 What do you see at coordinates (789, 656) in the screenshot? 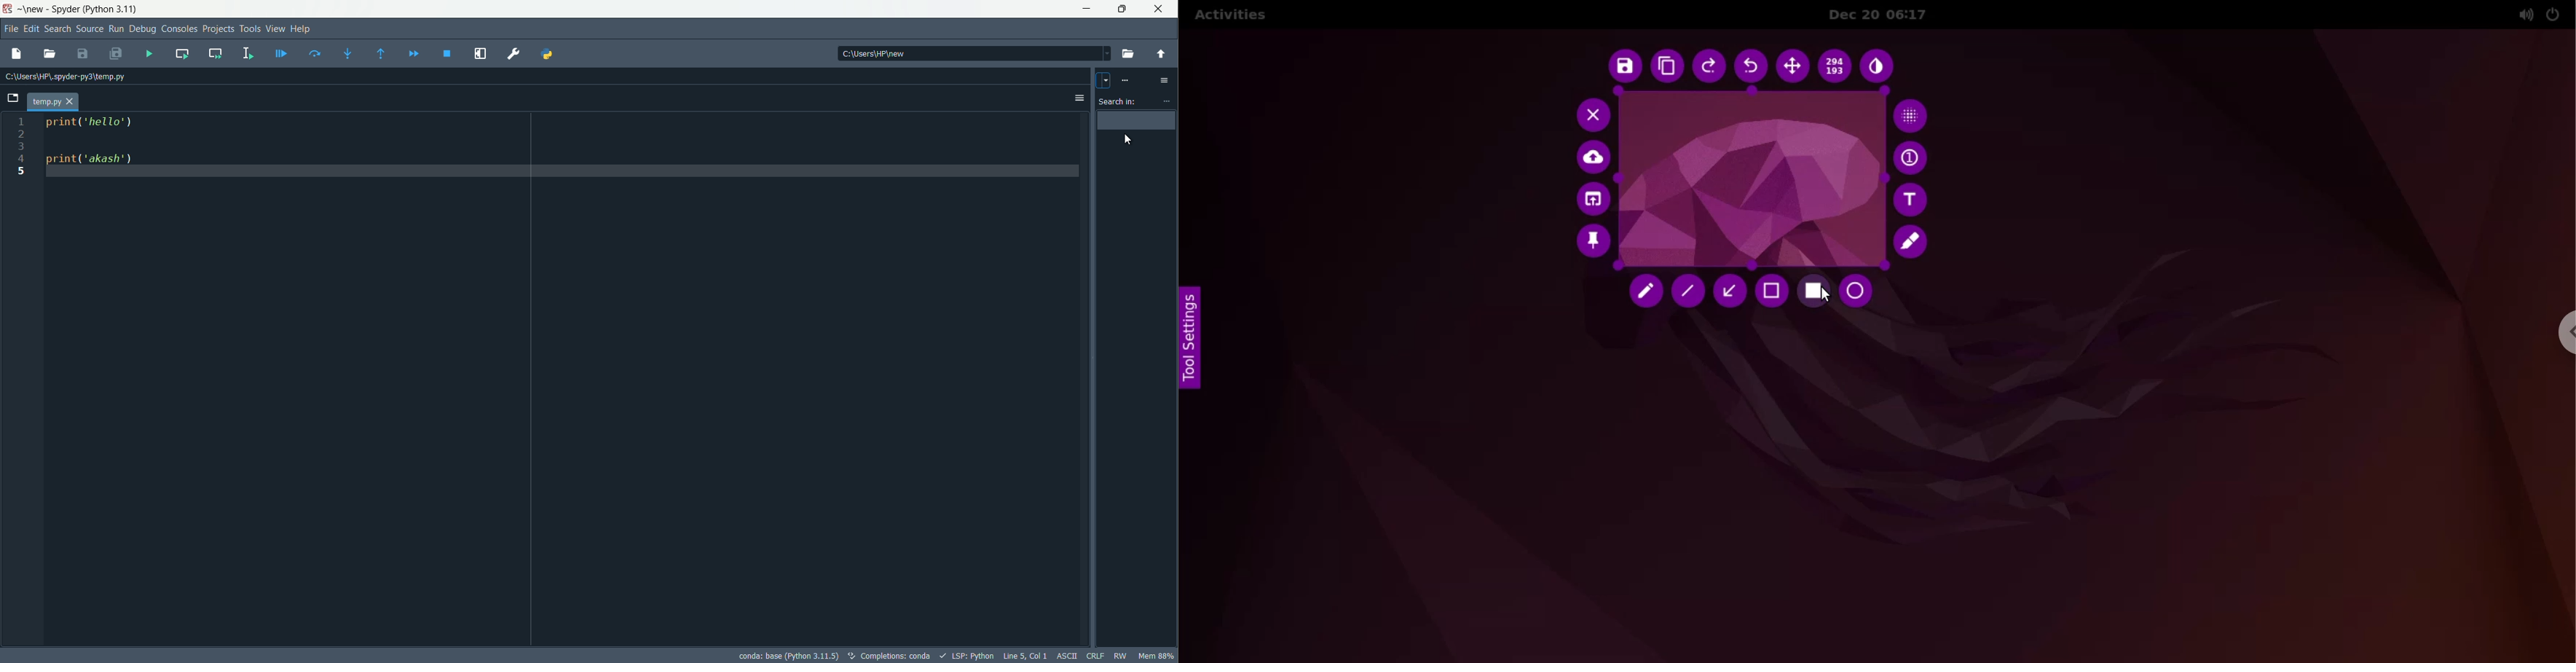
I see `conda: base (Python 3.11.5)` at bounding box center [789, 656].